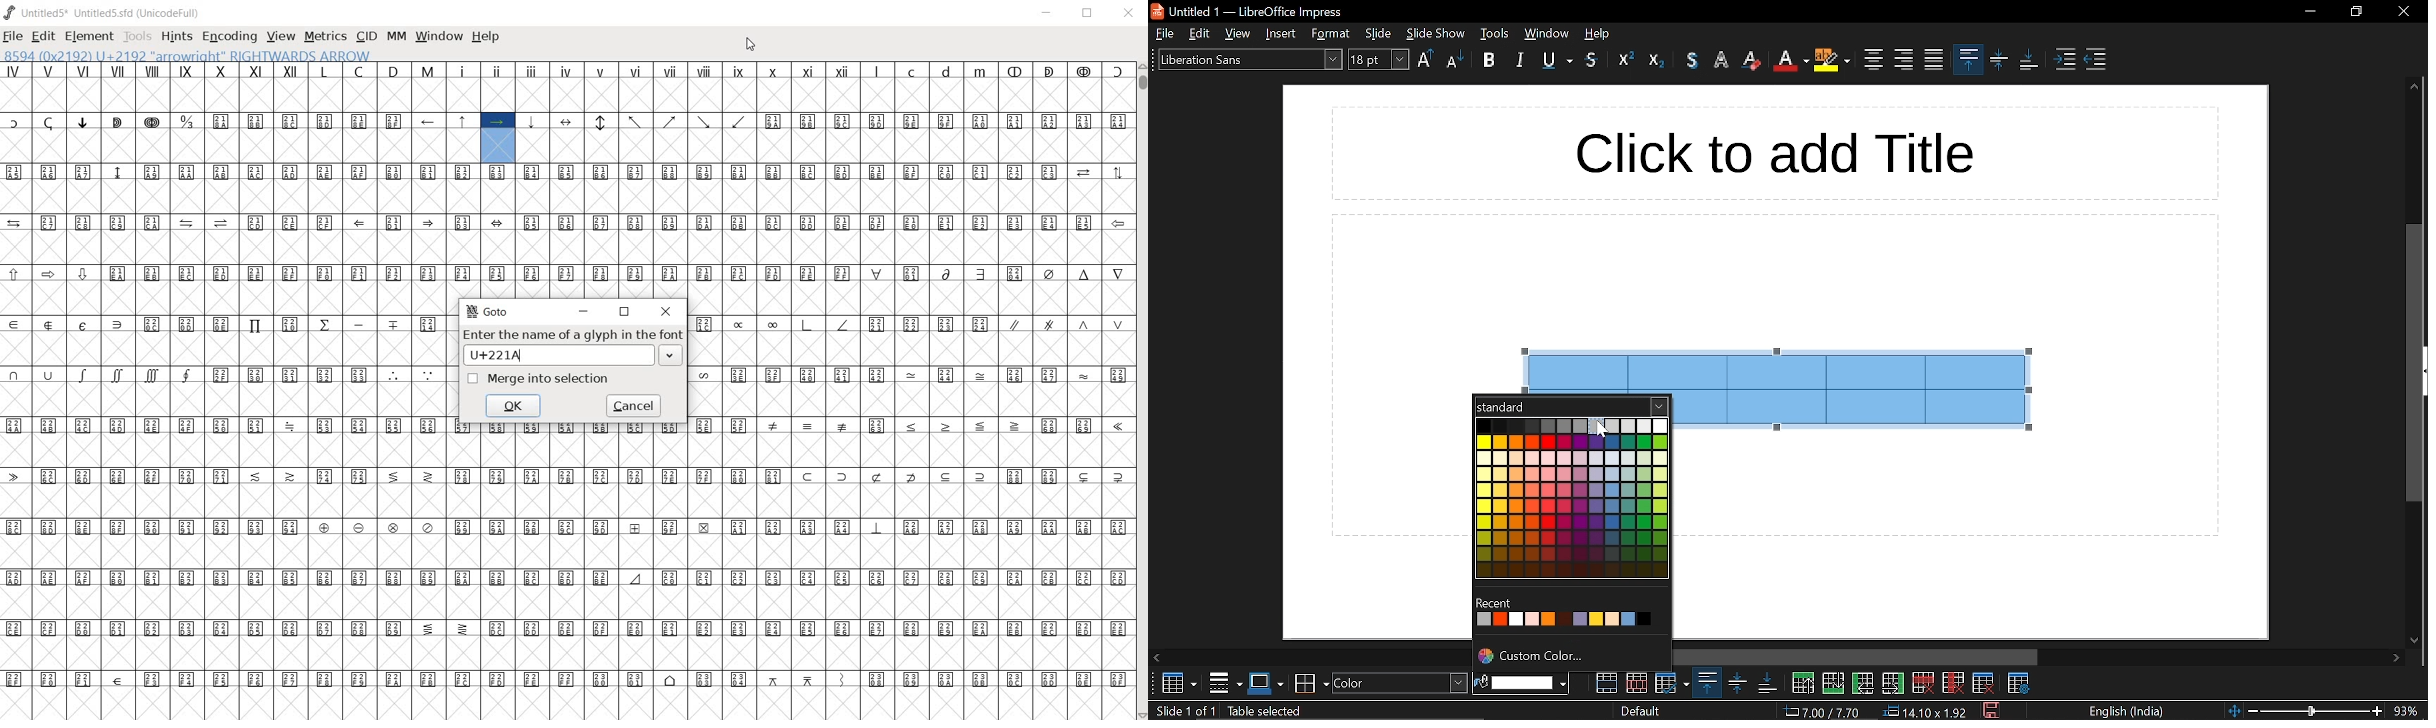 Image resolution: width=2436 pixels, height=728 pixels. I want to click on expand sidebar, so click(2424, 371).